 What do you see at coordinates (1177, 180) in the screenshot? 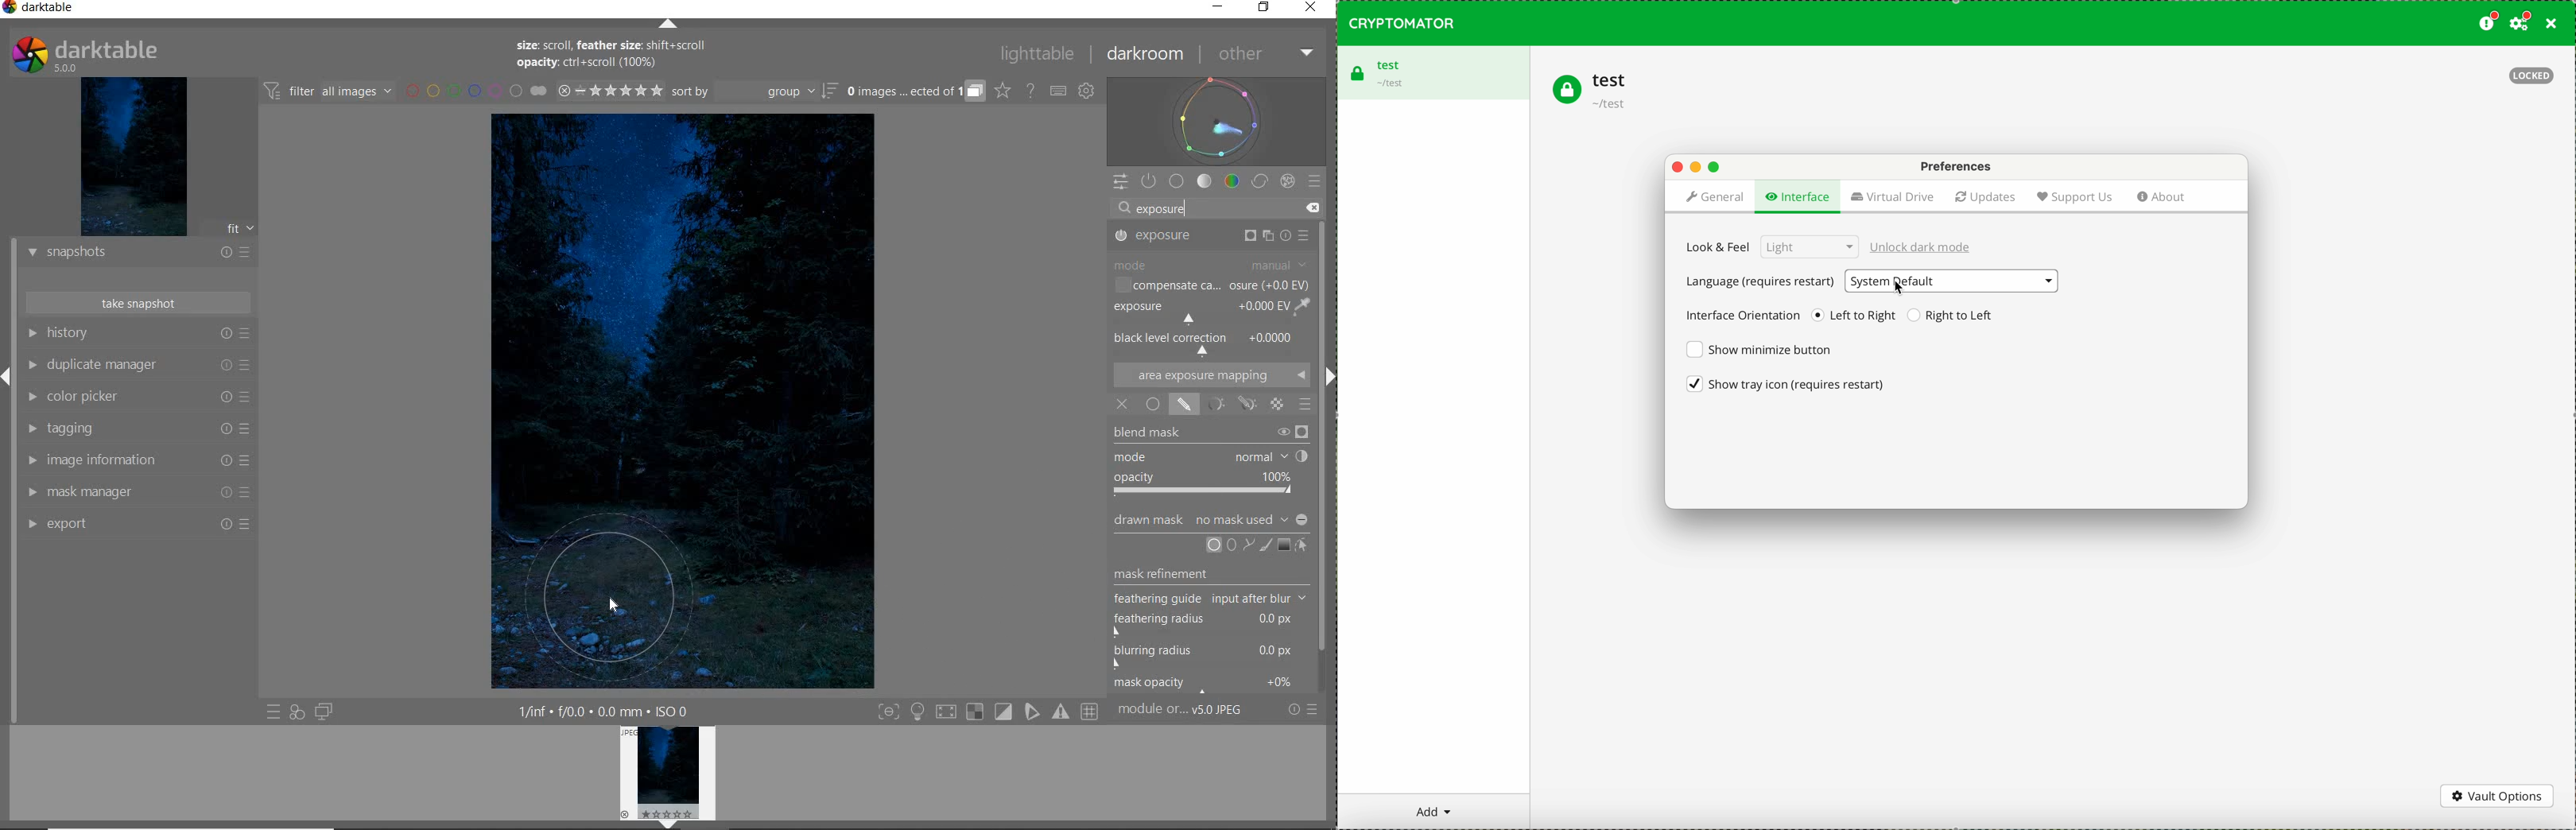
I see `BASE` at bounding box center [1177, 180].